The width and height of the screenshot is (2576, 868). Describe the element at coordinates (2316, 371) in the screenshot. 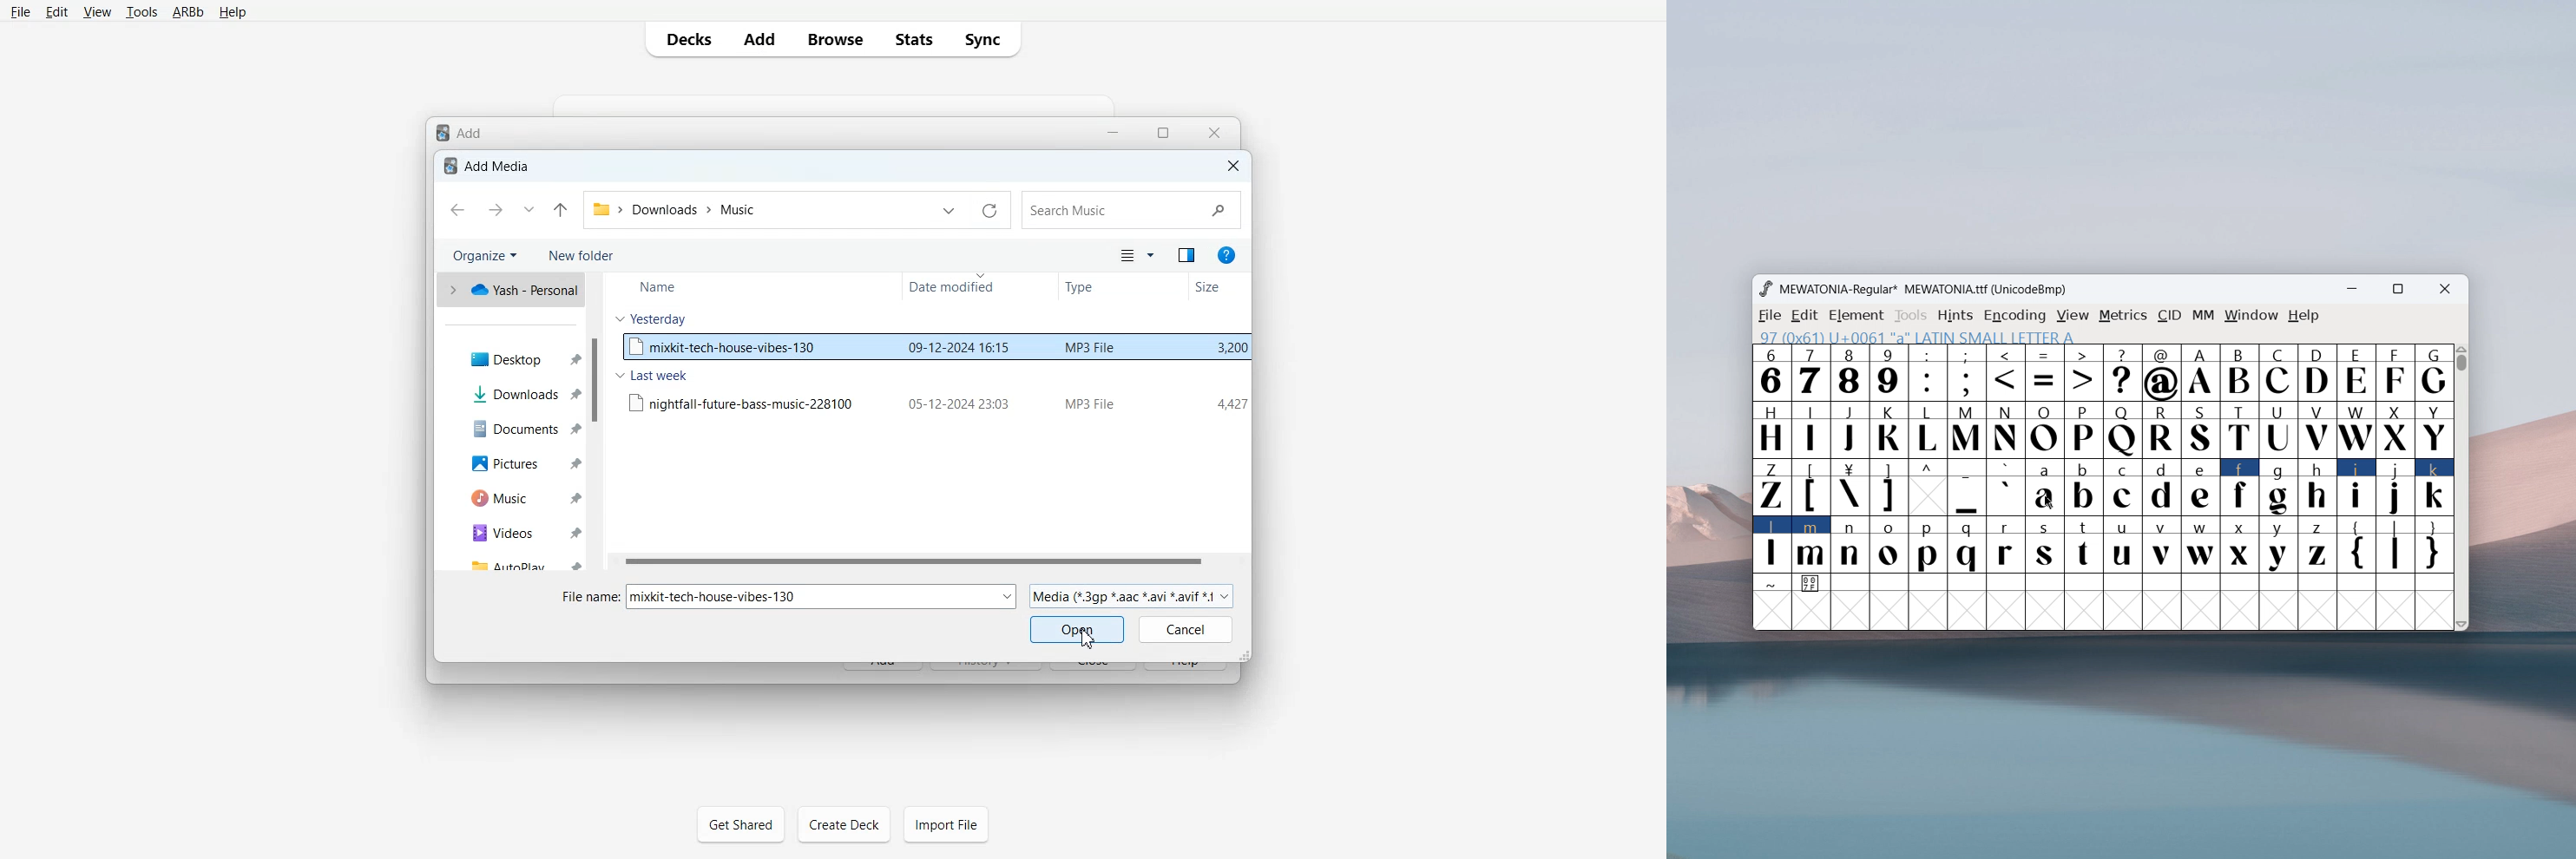

I see `D` at that location.